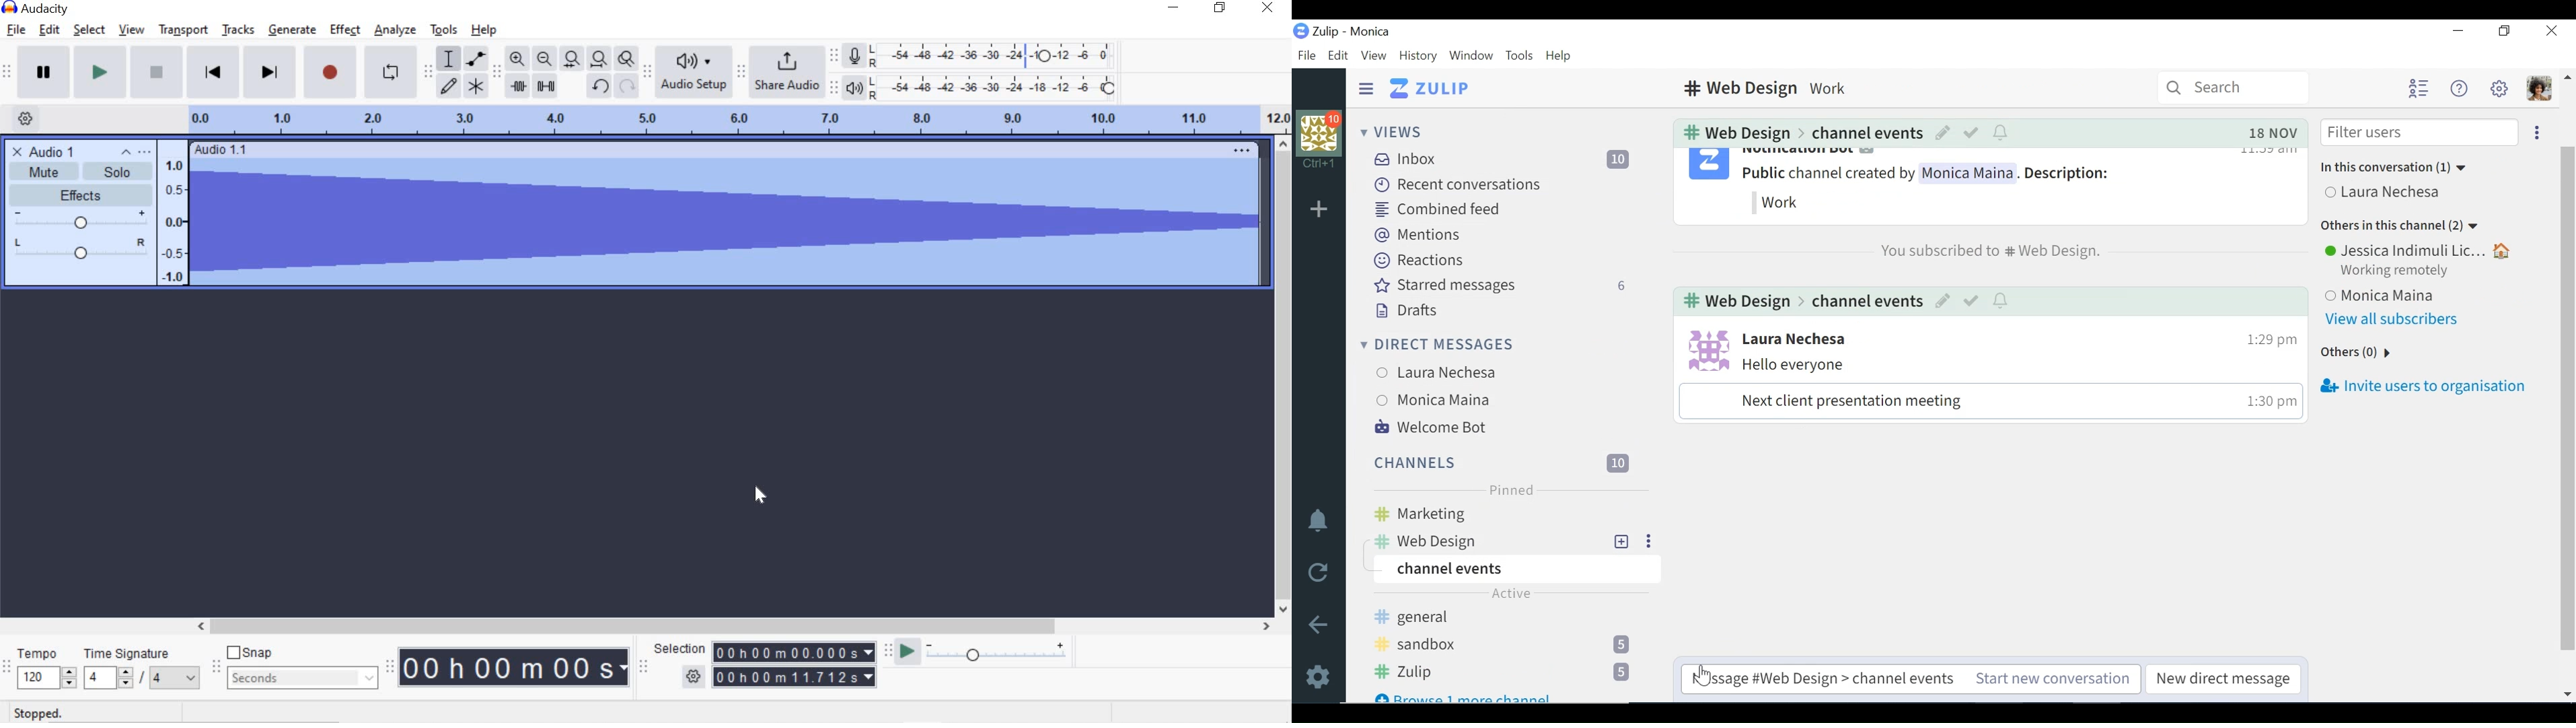  I want to click on Tempo, so click(46, 666).